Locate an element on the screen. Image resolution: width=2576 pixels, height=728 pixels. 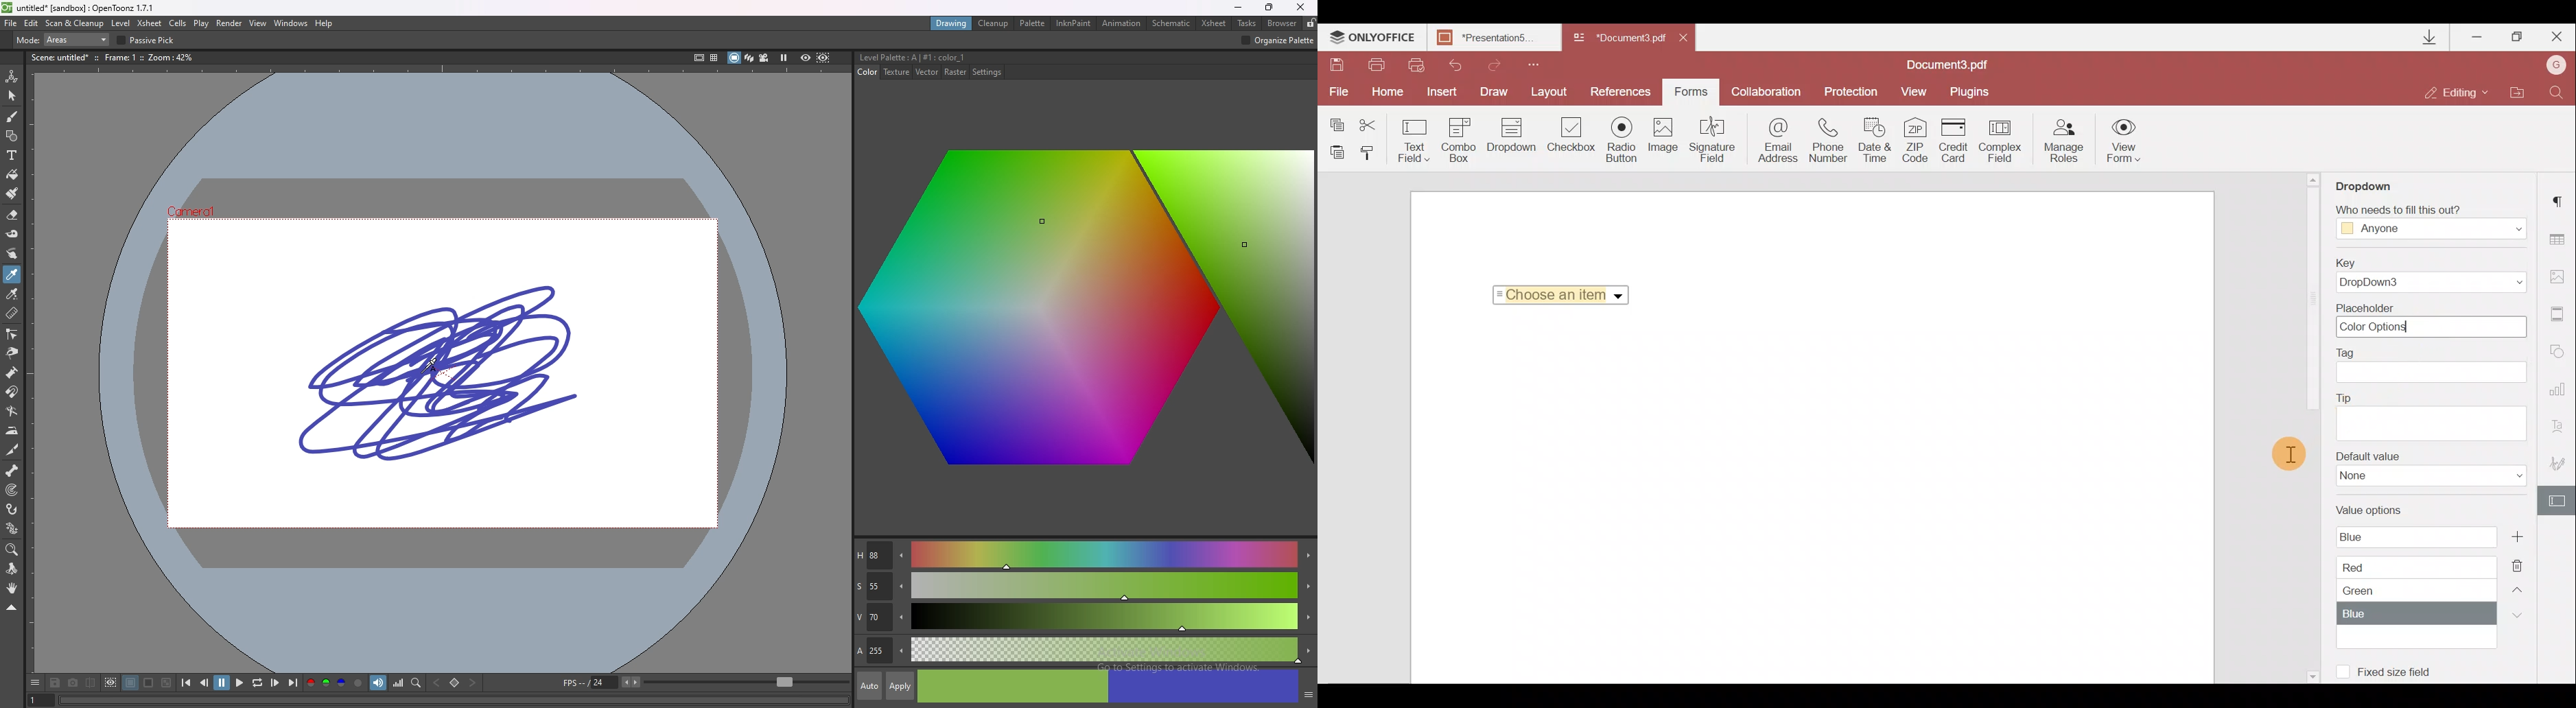
Protection is located at coordinates (1848, 93).